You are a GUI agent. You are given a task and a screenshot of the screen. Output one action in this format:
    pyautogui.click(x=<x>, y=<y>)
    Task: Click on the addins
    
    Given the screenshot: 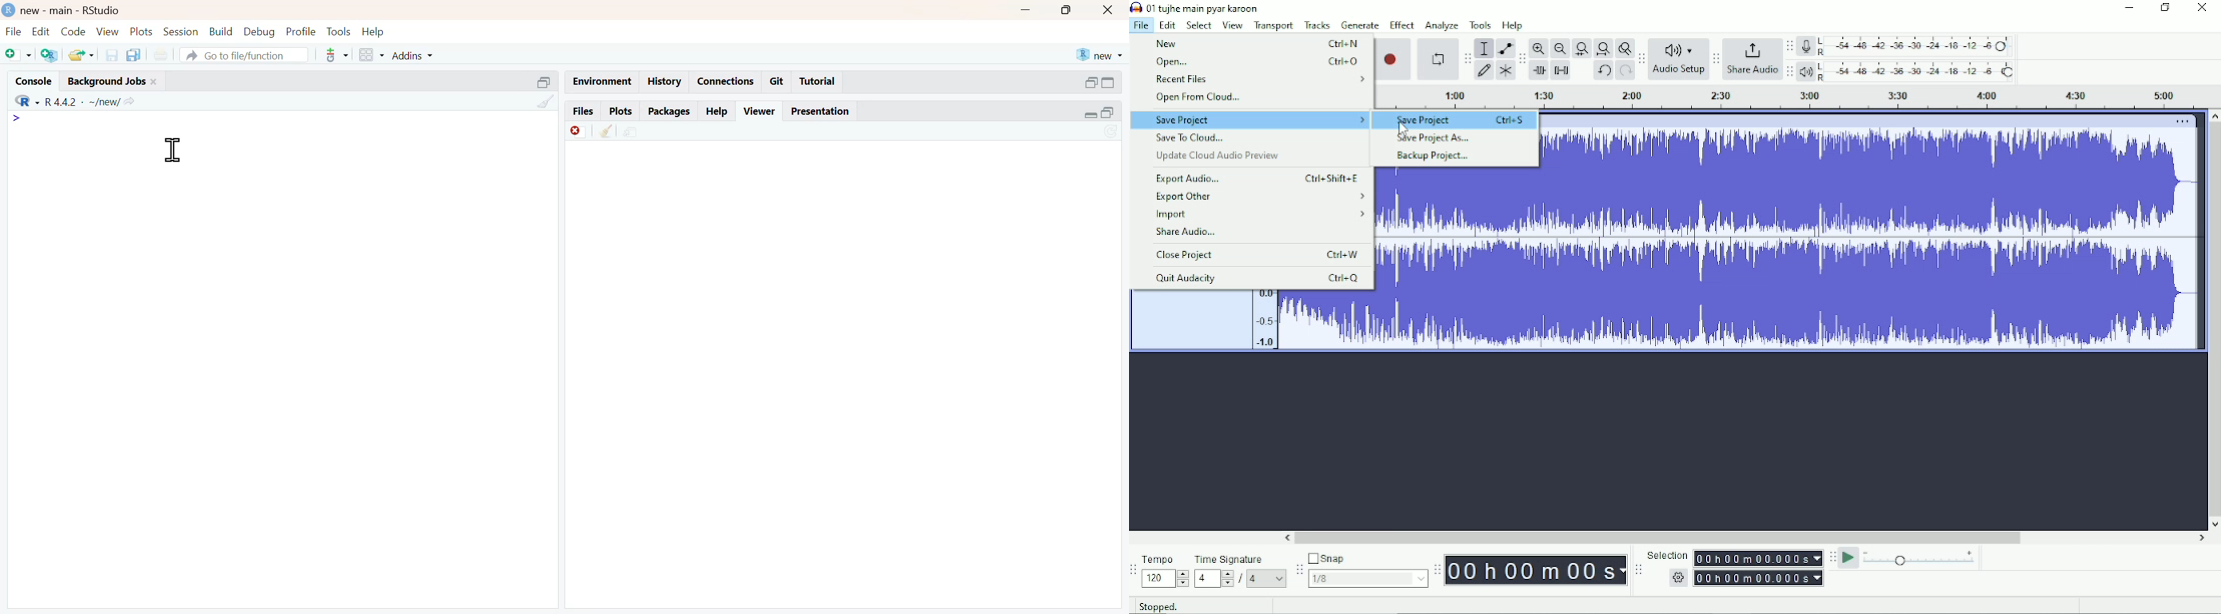 What is the action you would take?
    pyautogui.click(x=414, y=56)
    